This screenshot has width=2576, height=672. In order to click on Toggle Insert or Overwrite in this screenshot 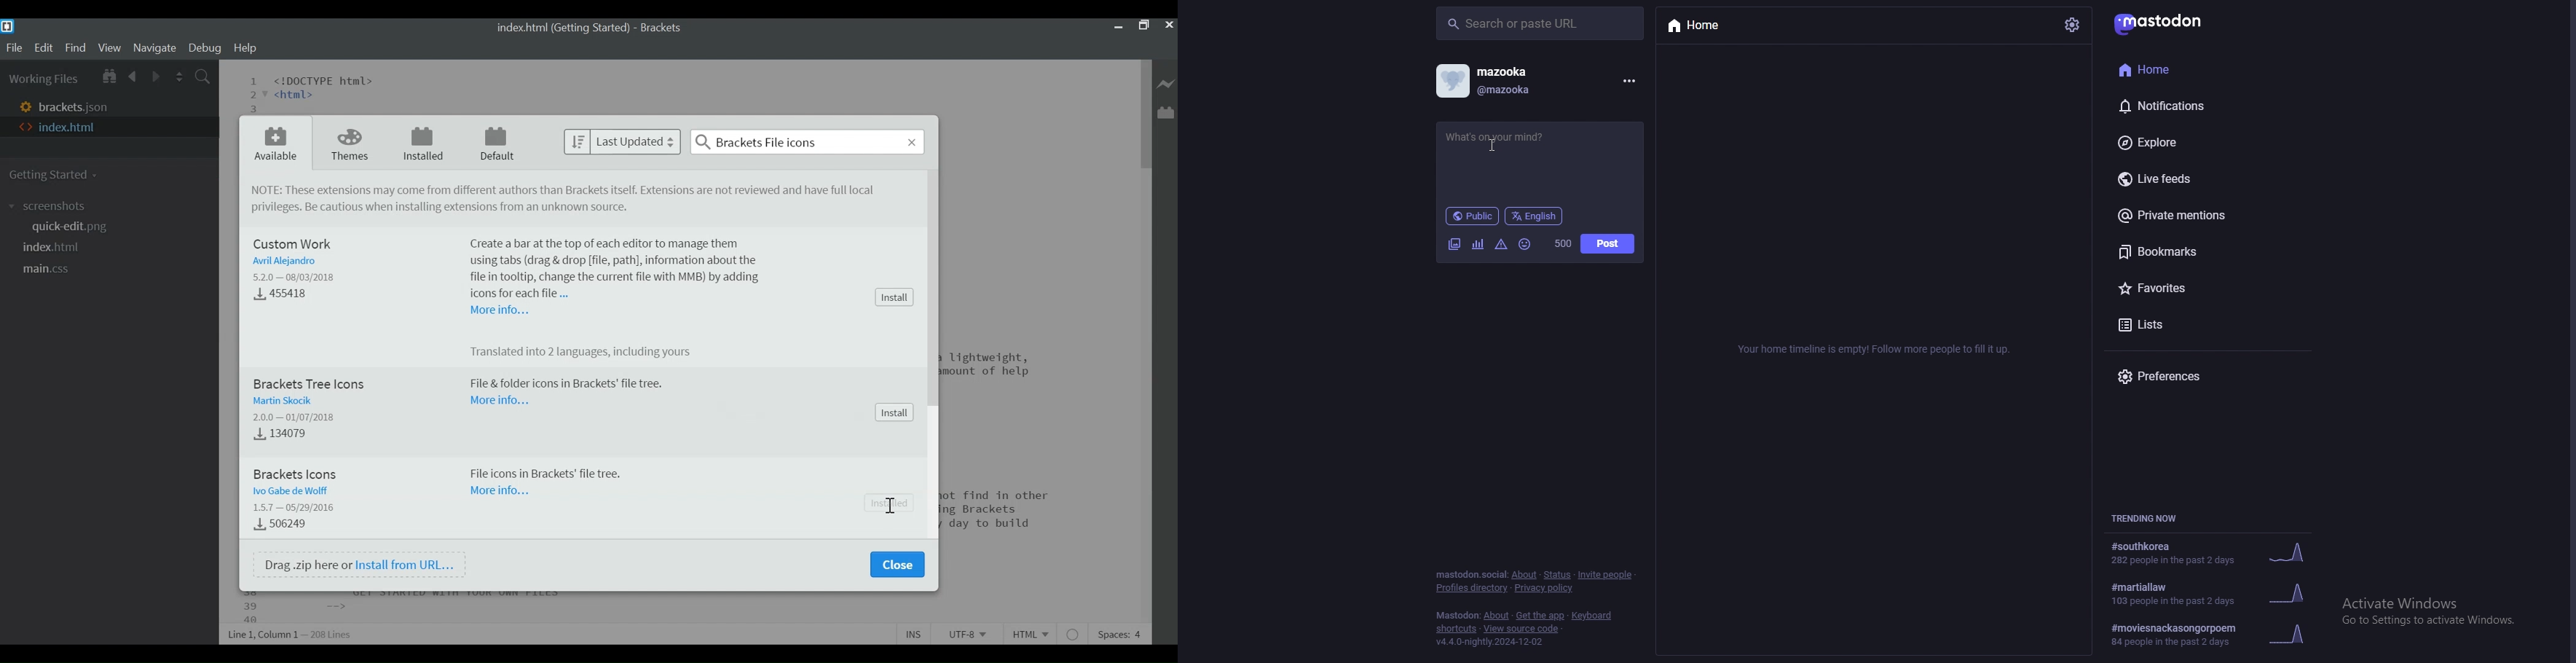, I will do `click(915, 634)`.